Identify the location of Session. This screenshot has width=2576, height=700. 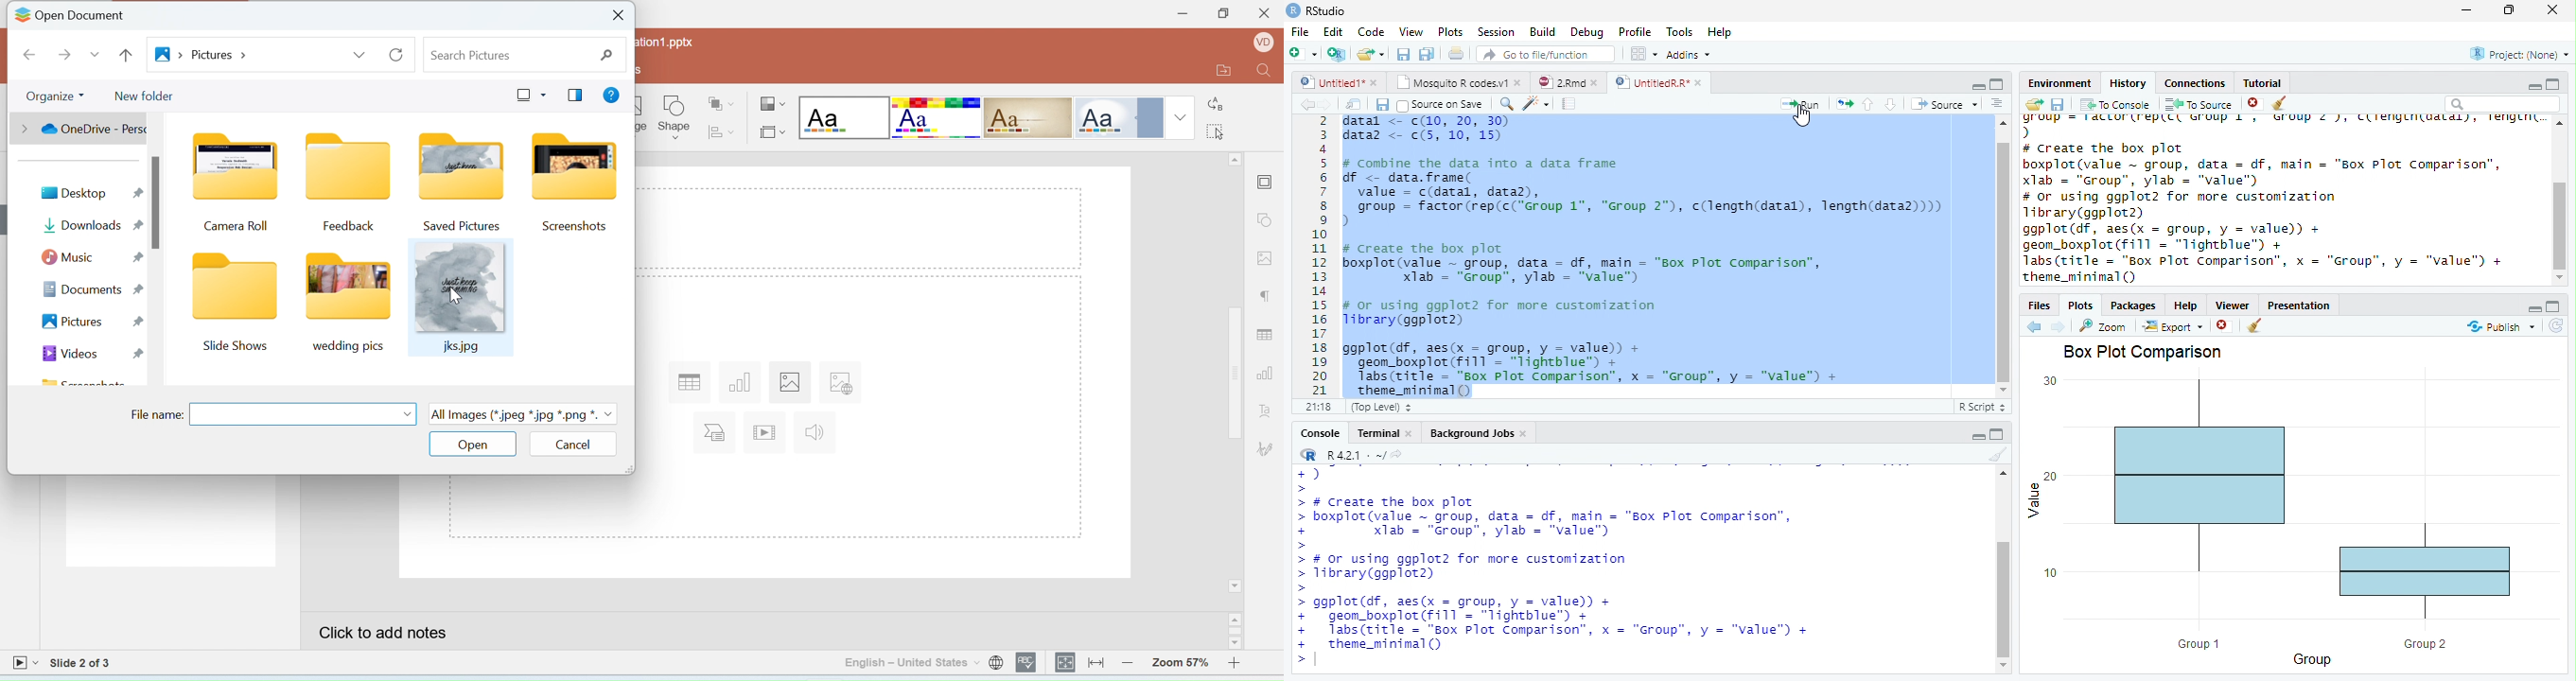
(1494, 31).